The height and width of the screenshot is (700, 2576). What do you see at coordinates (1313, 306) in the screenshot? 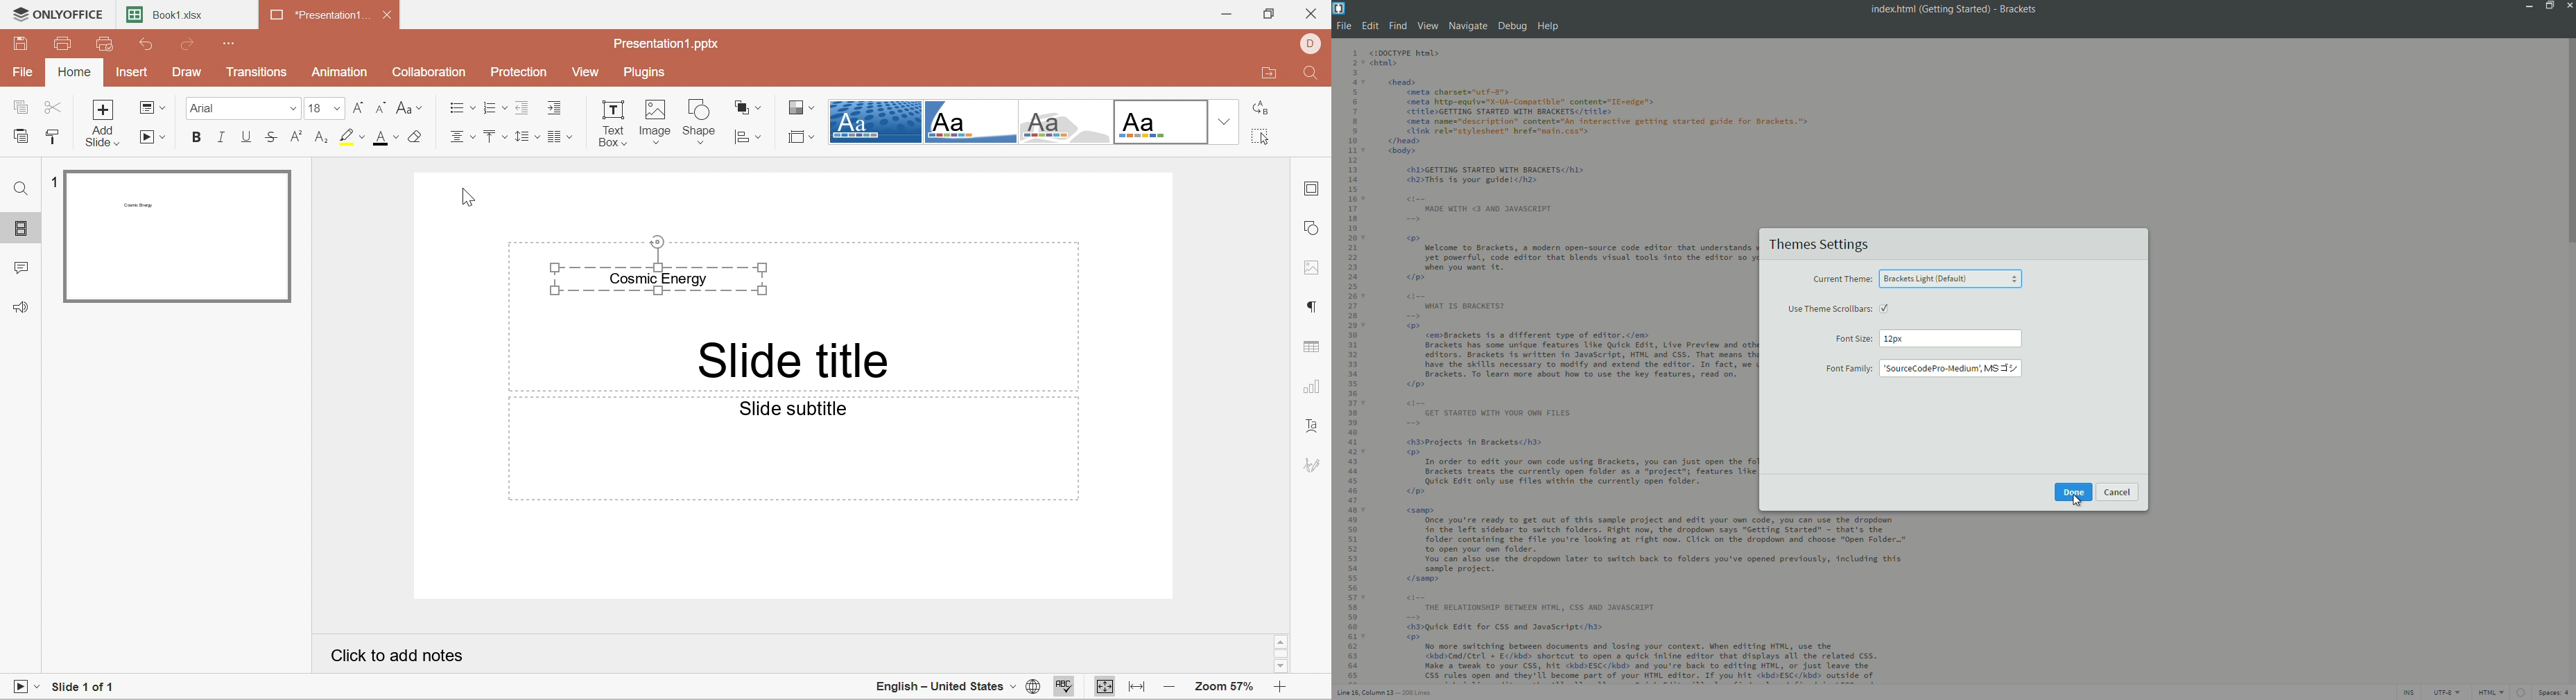
I see `Paragraph settings` at bounding box center [1313, 306].